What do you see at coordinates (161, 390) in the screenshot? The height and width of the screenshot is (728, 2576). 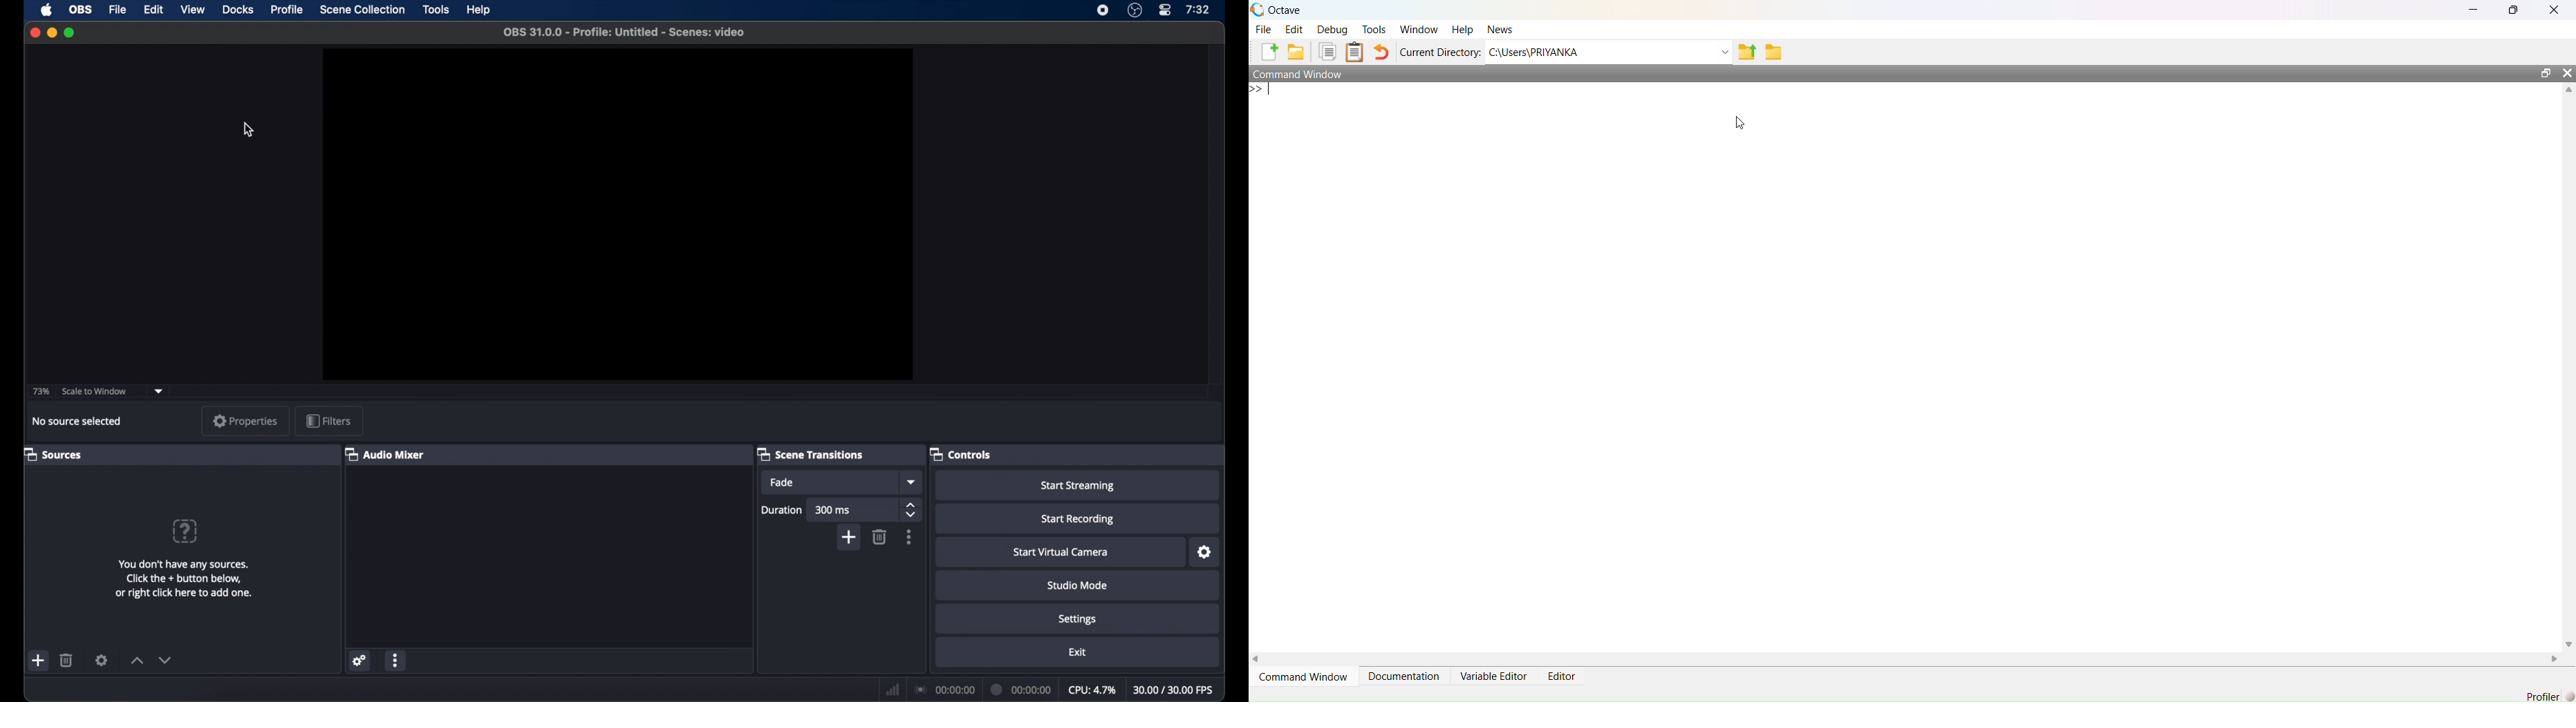 I see `dropdown` at bounding box center [161, 390].